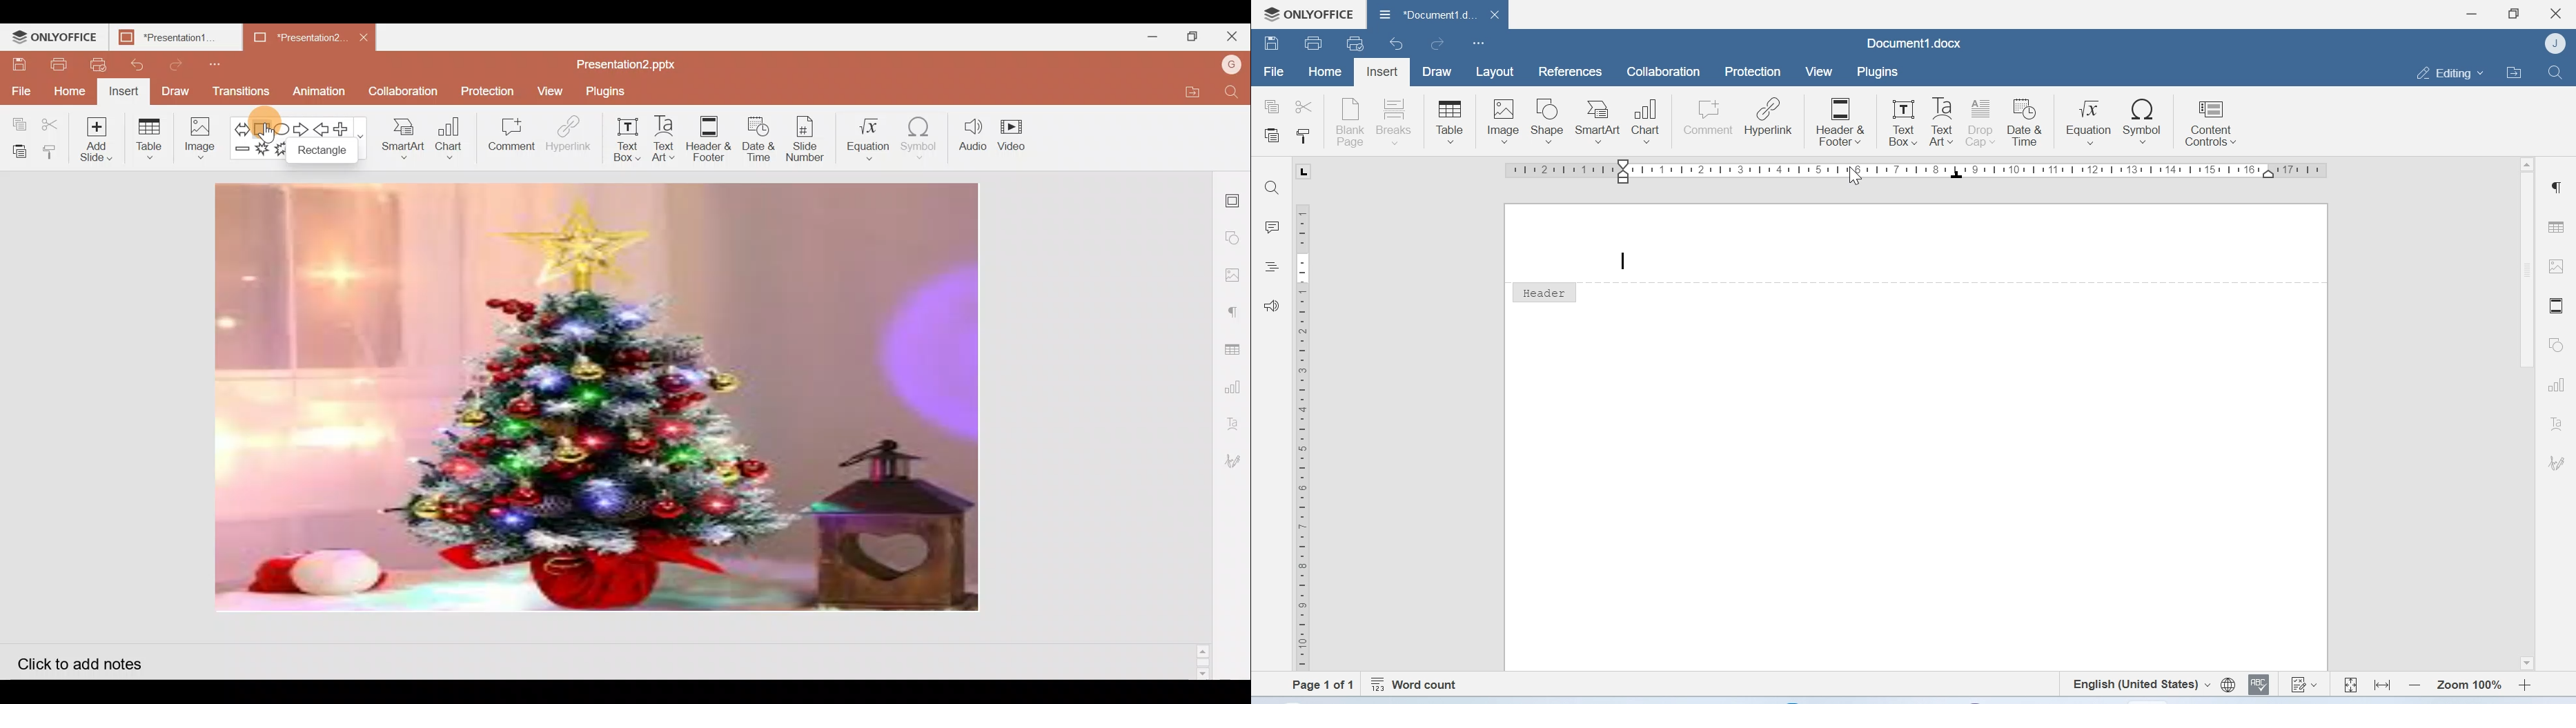 This screenshot has width=2576, height=728. Describe the element at coordinates (2555, 72) in the screenshot. I see `Find` at that location.